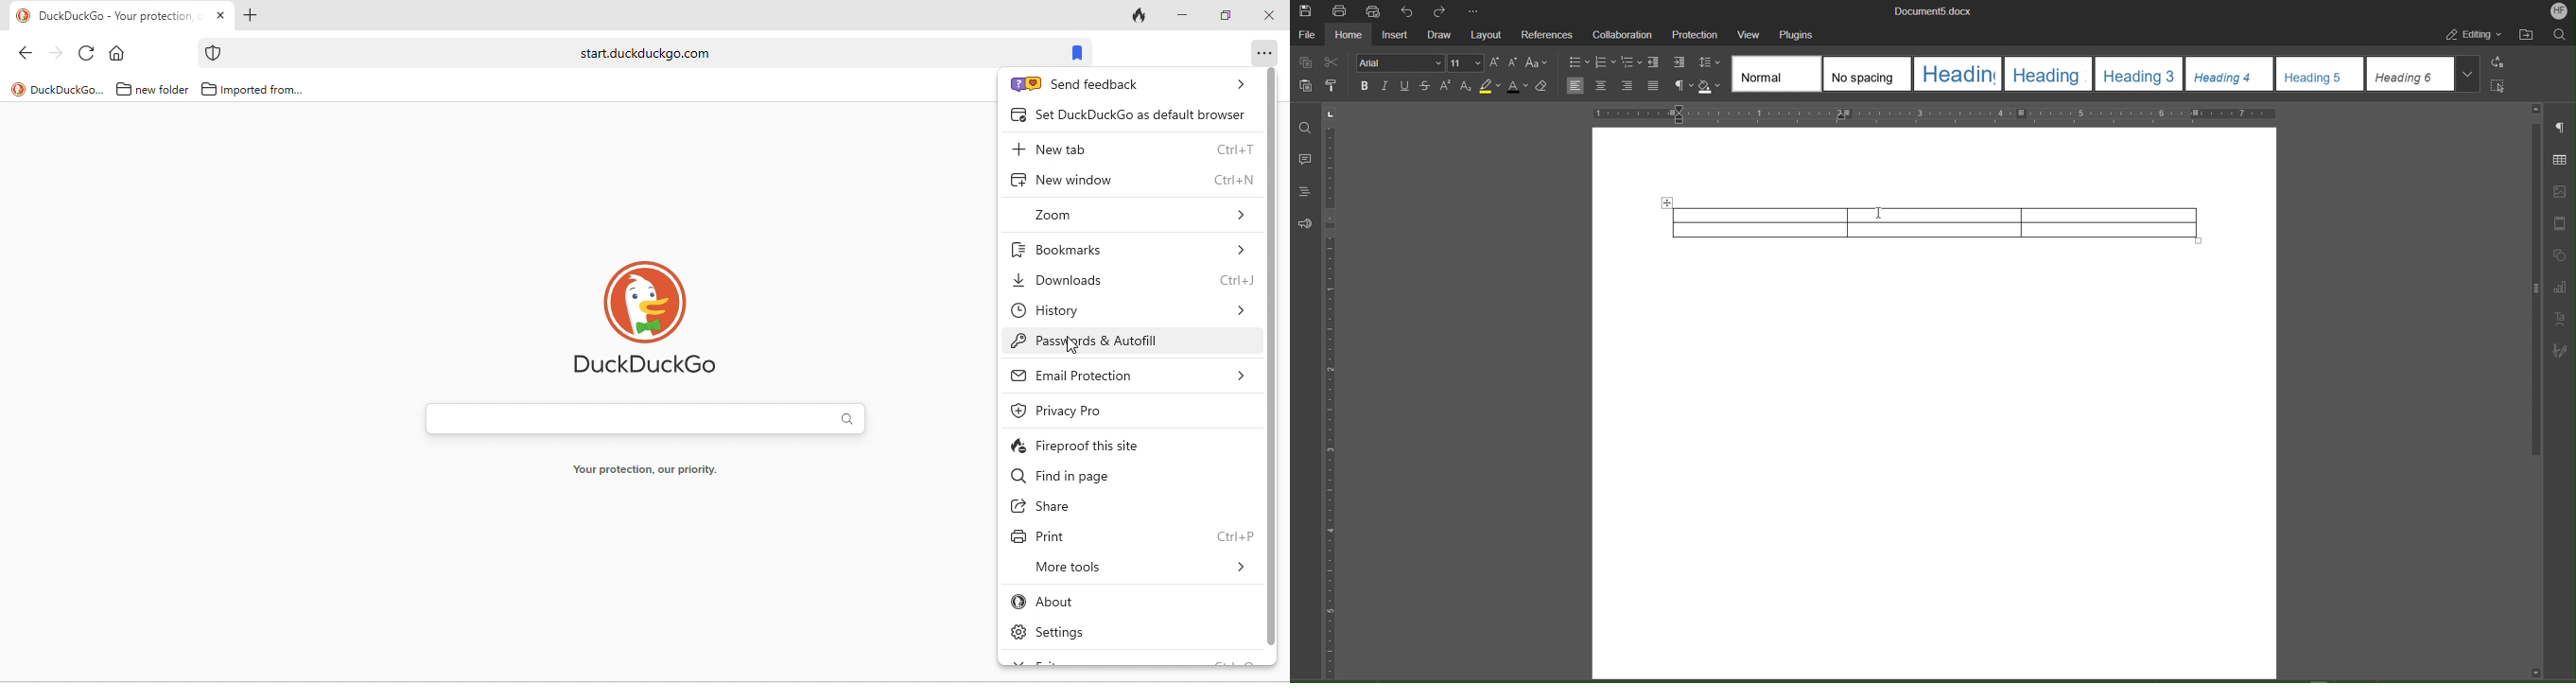 This screenshot has width=2576, height=700. I want to click on Shadow, so click(1712, 87).